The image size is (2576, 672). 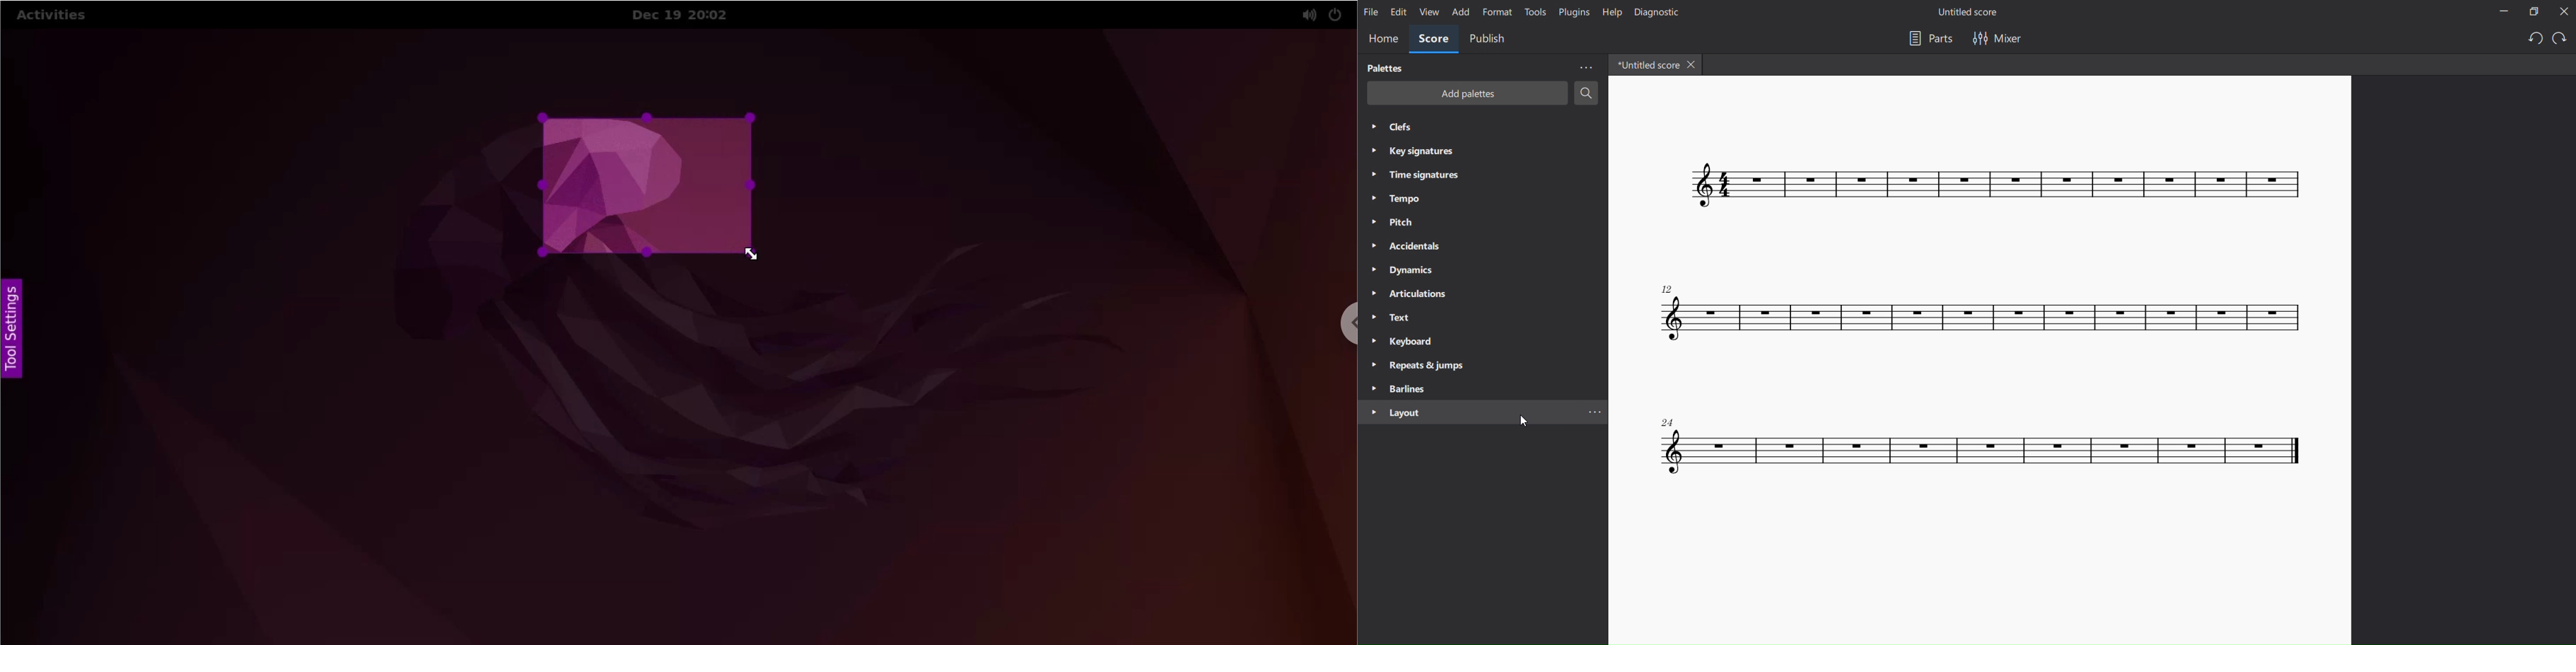 What do you see at coordinates (1428, 14) in the screenshot?
I see `view` at bounding box center [1428, 14].